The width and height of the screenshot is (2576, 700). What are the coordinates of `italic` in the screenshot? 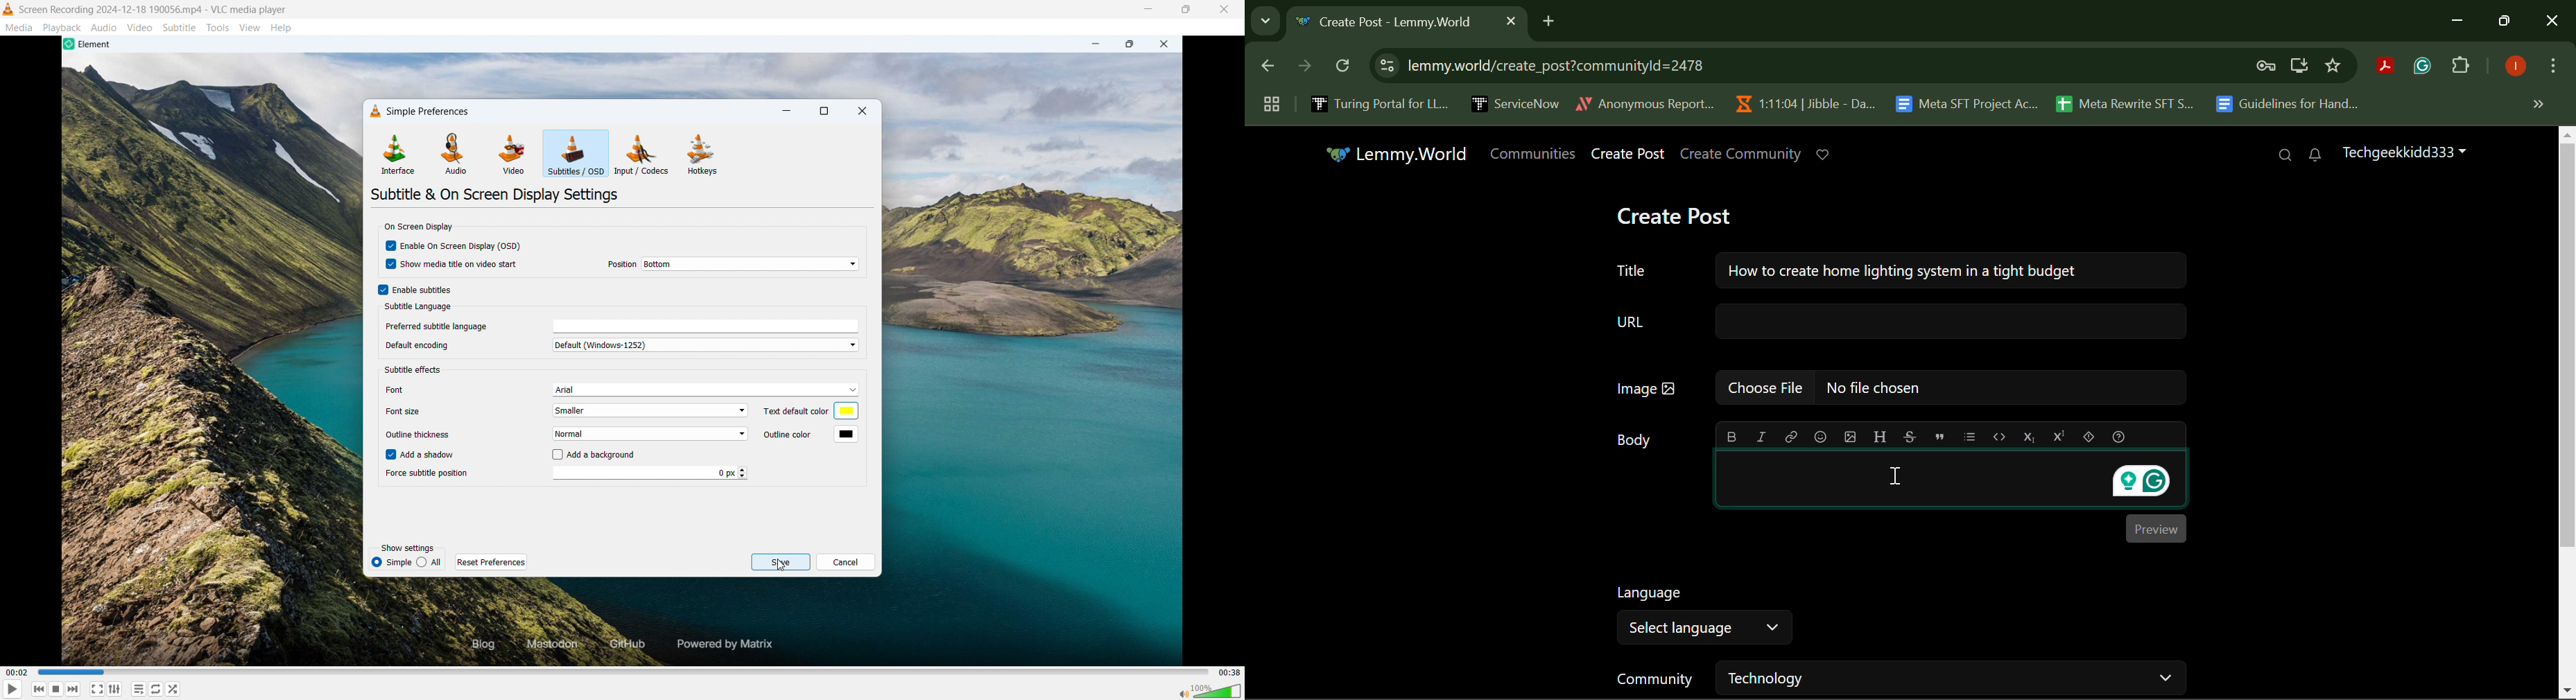 It's located at (1761, 435).